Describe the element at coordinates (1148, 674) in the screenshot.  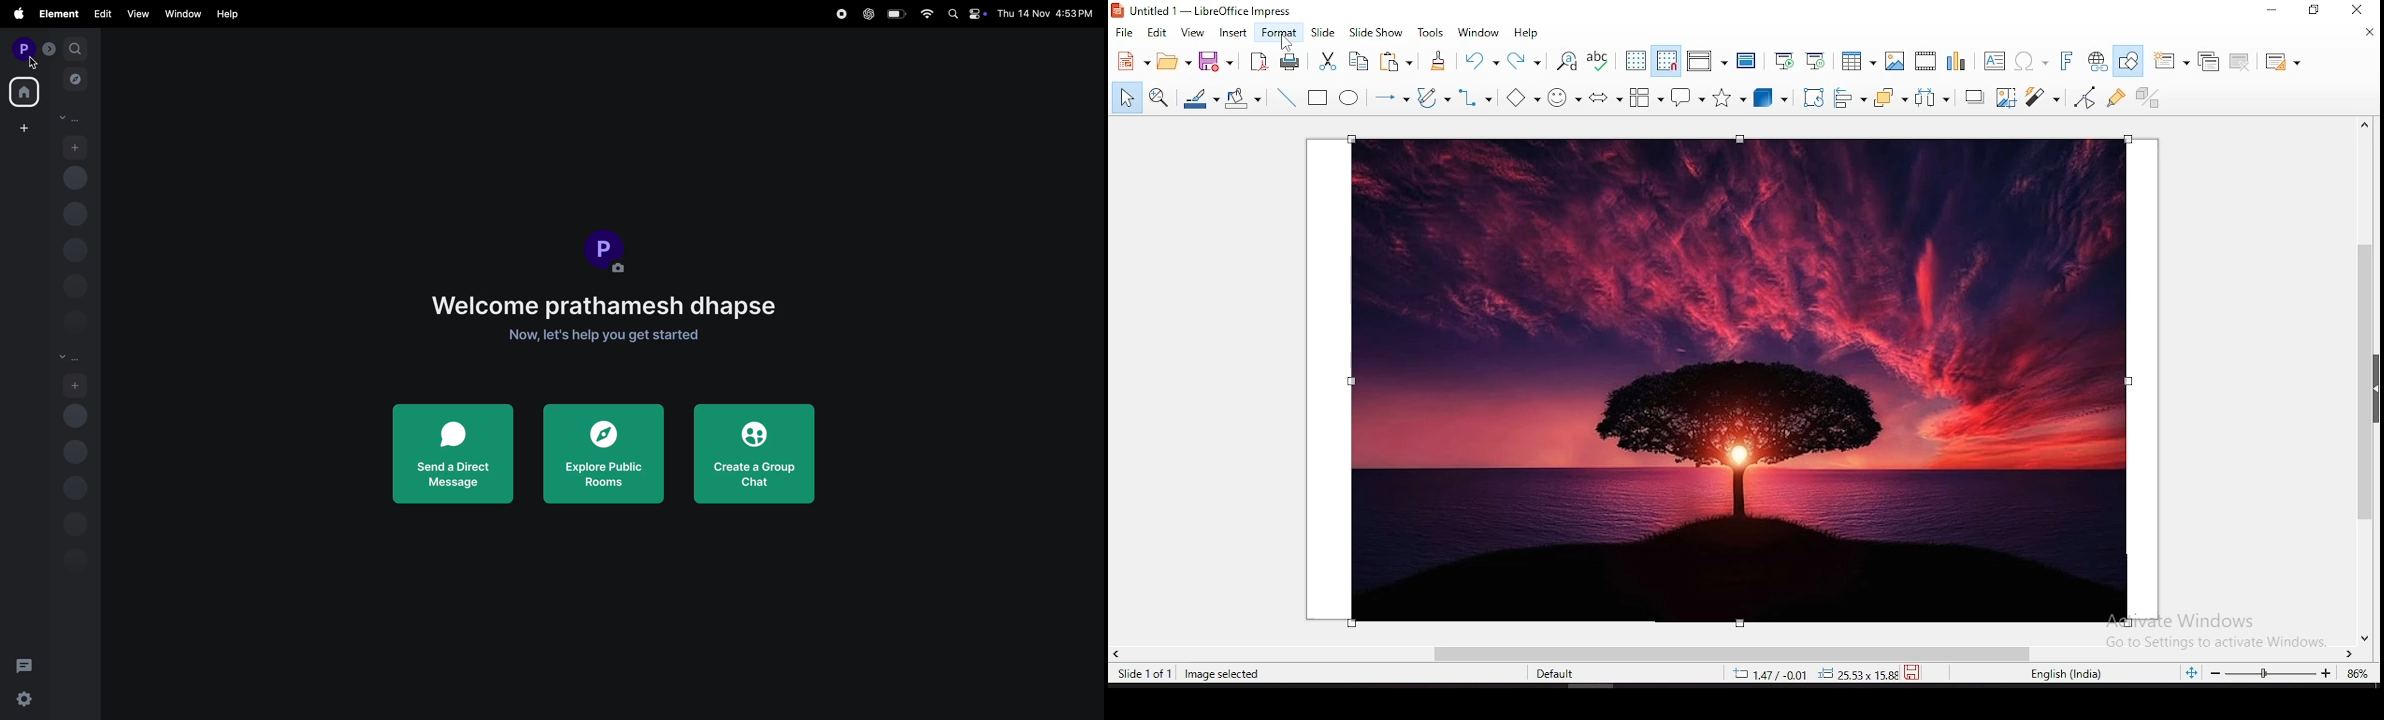
I see `slide 1 of 1` at that location.